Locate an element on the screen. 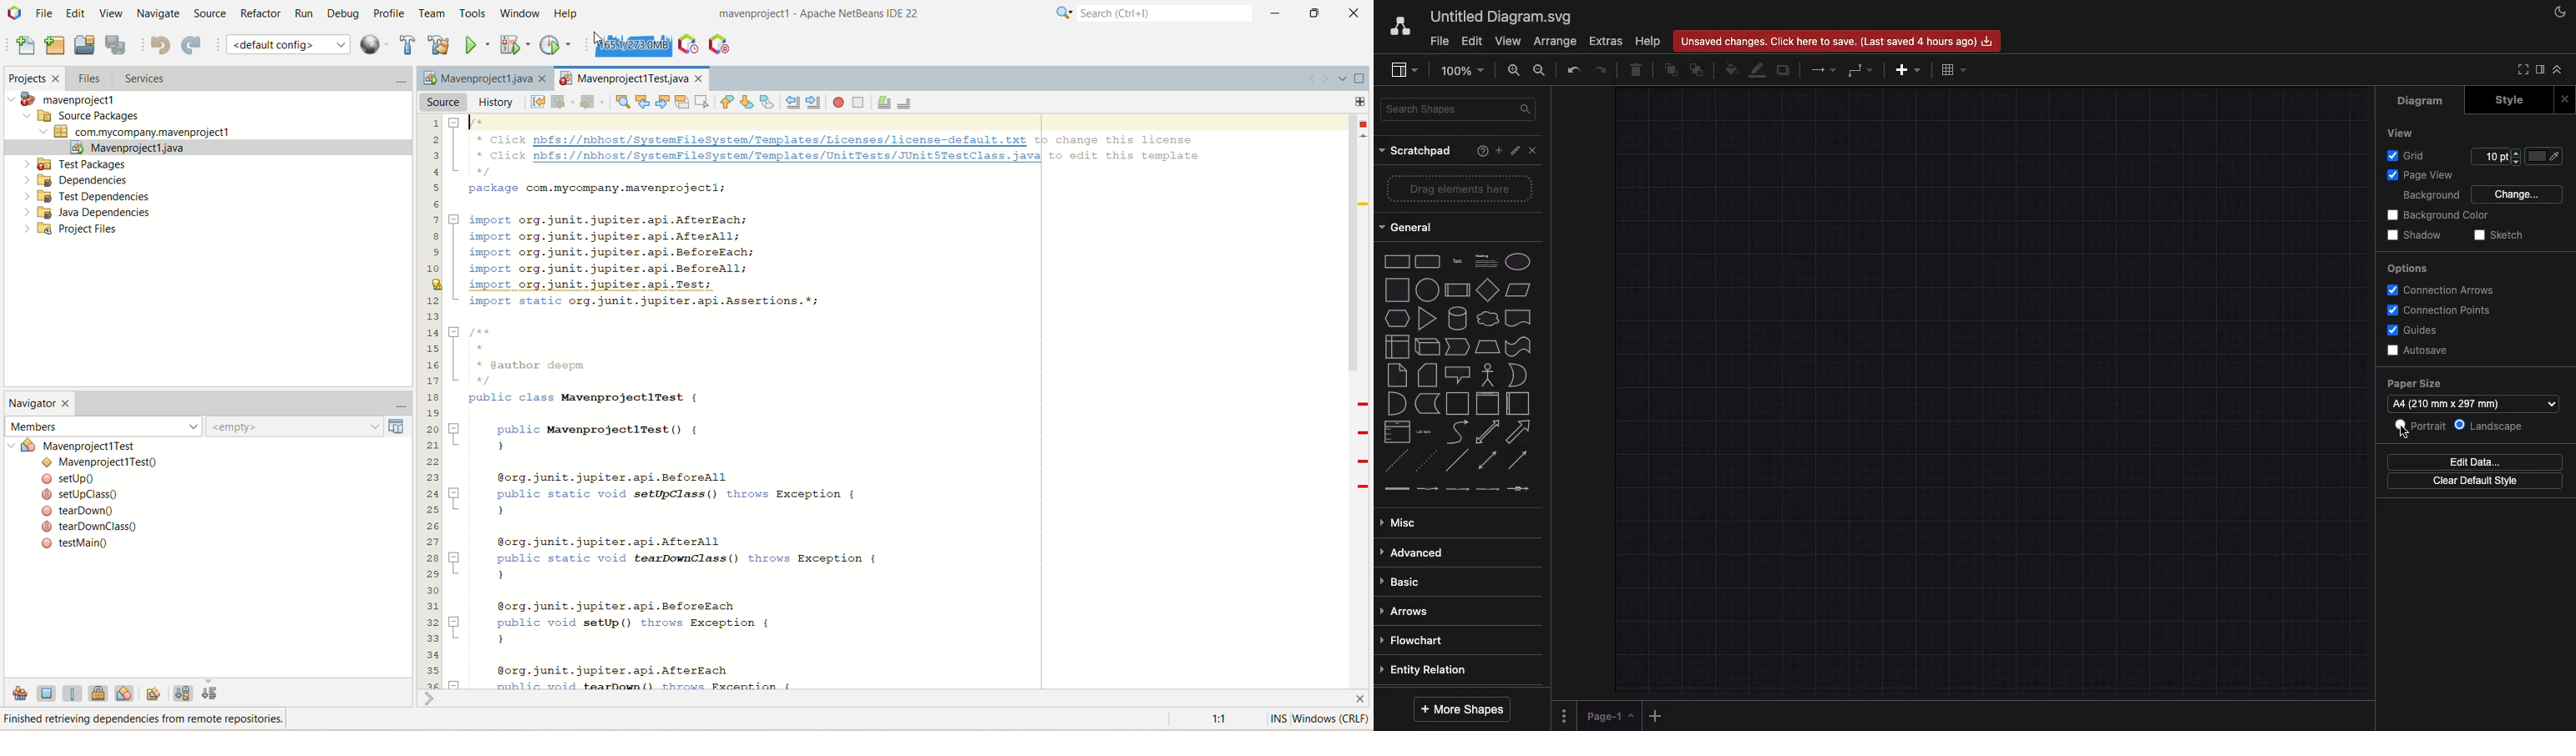 This screenshot has width=2576, height=756. maximize is located at coordinates (1322, 16).